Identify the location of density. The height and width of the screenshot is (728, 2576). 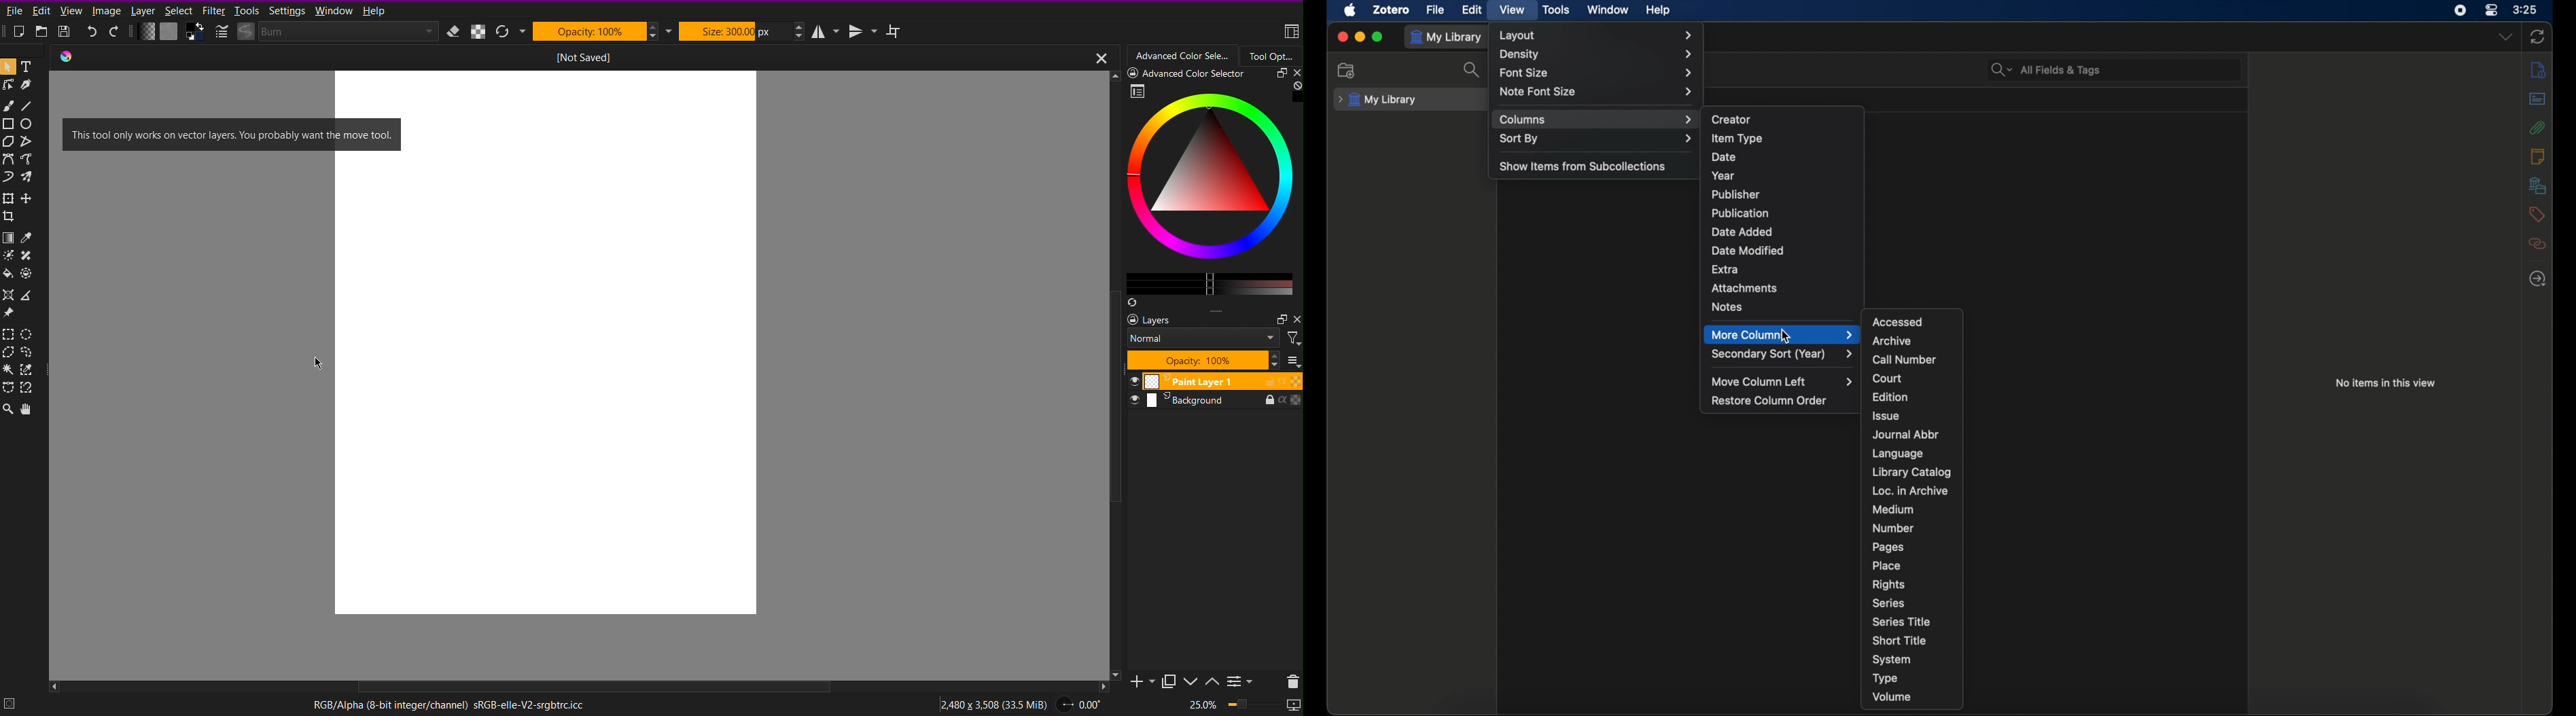
(1598, 54).